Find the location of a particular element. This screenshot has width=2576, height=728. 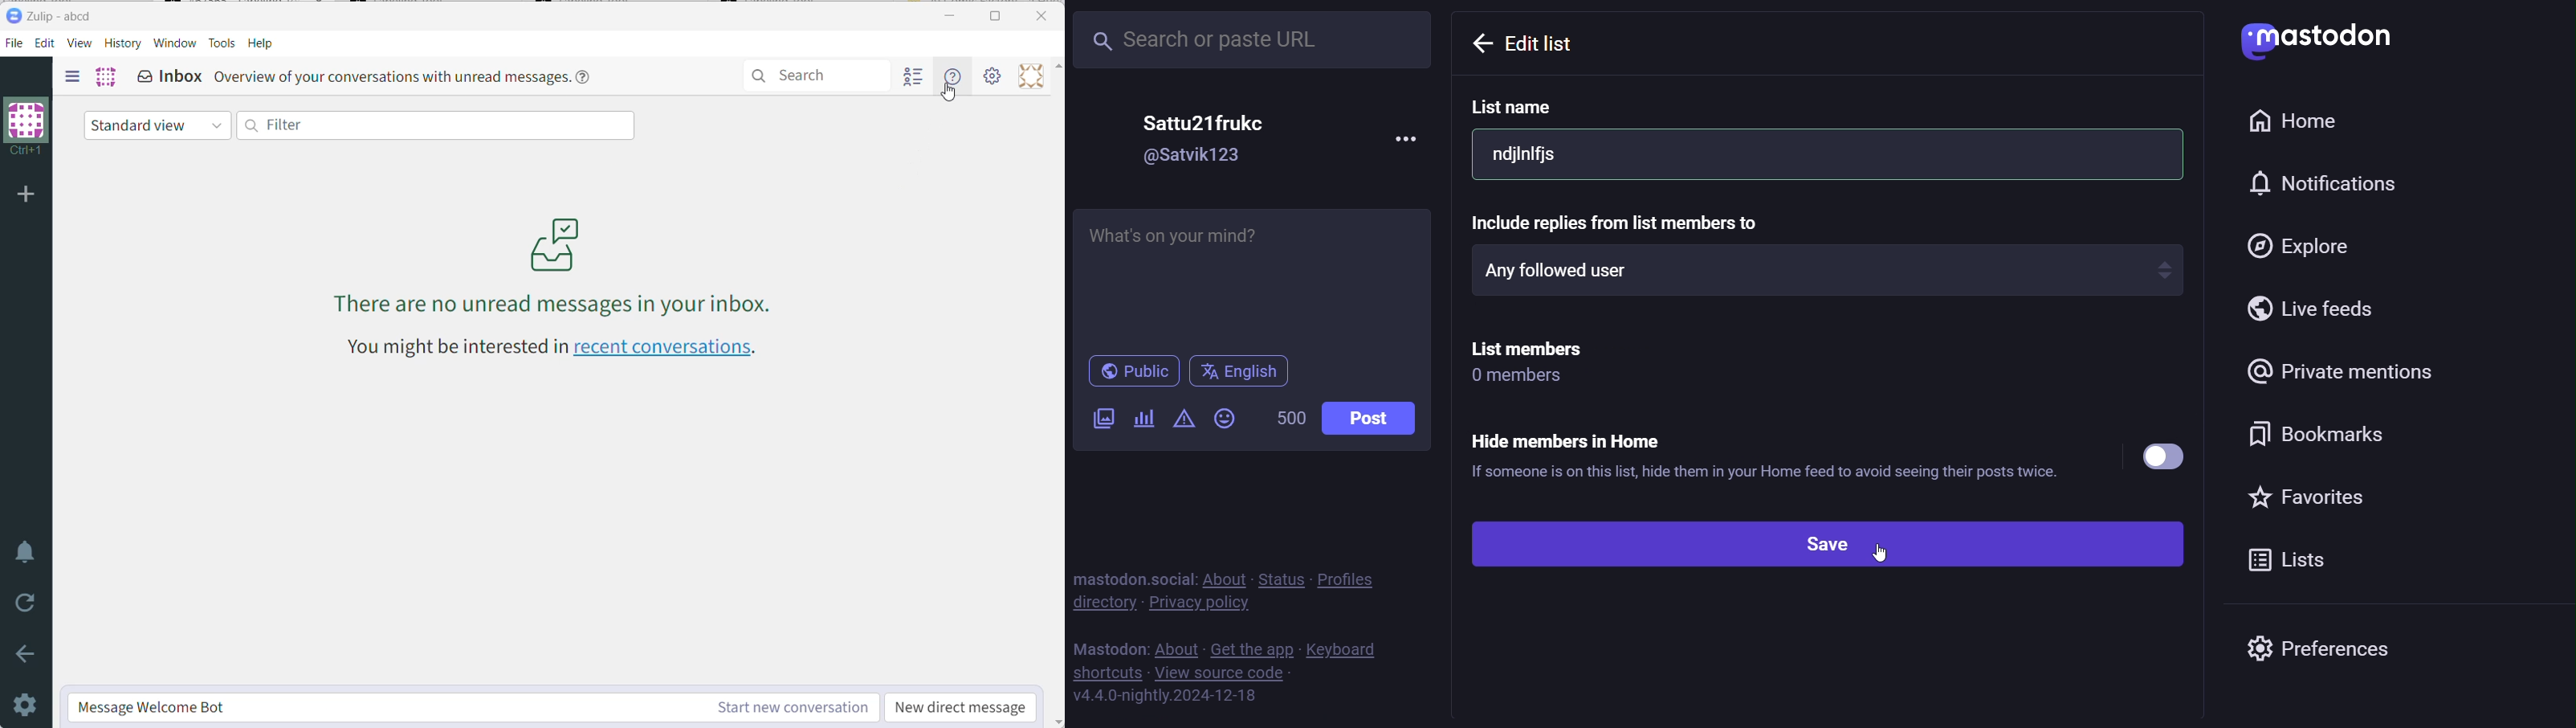

Edit list is located at coordinates (1541, 45).